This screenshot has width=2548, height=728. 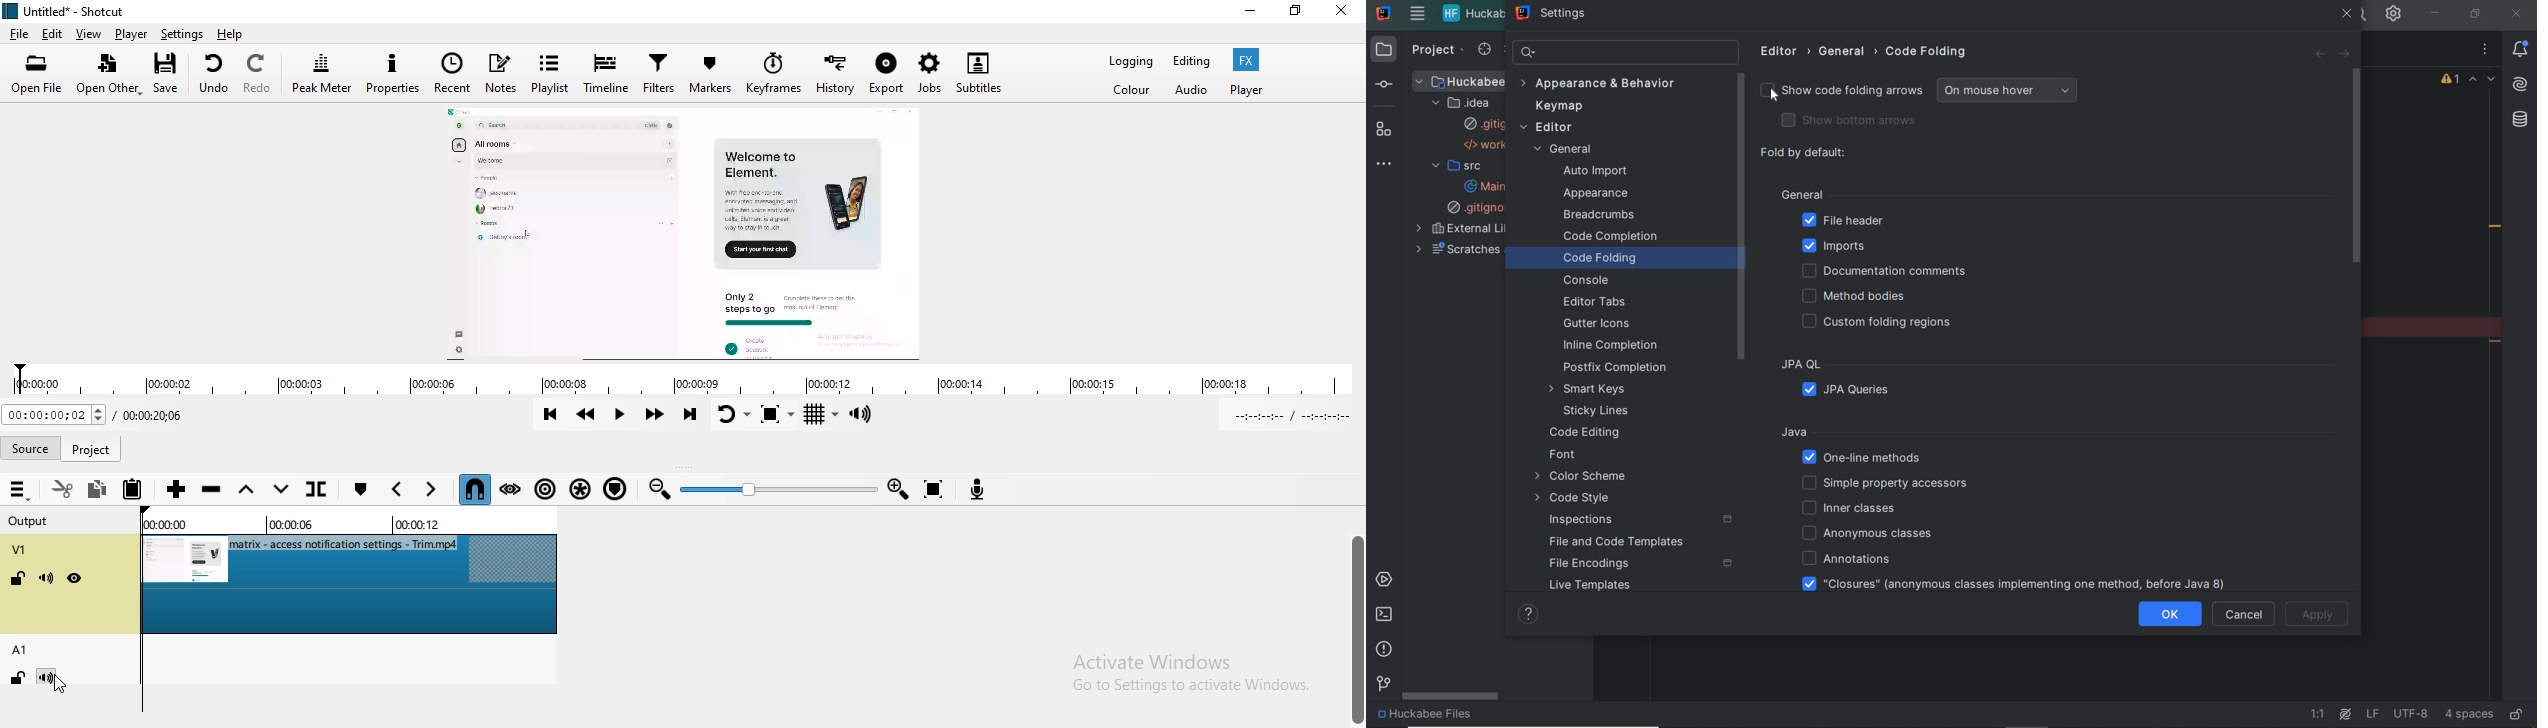 What do you see at coordinates (604, 71) in the screenshot?
I see `Timeline` at bounding box center [604, 71].